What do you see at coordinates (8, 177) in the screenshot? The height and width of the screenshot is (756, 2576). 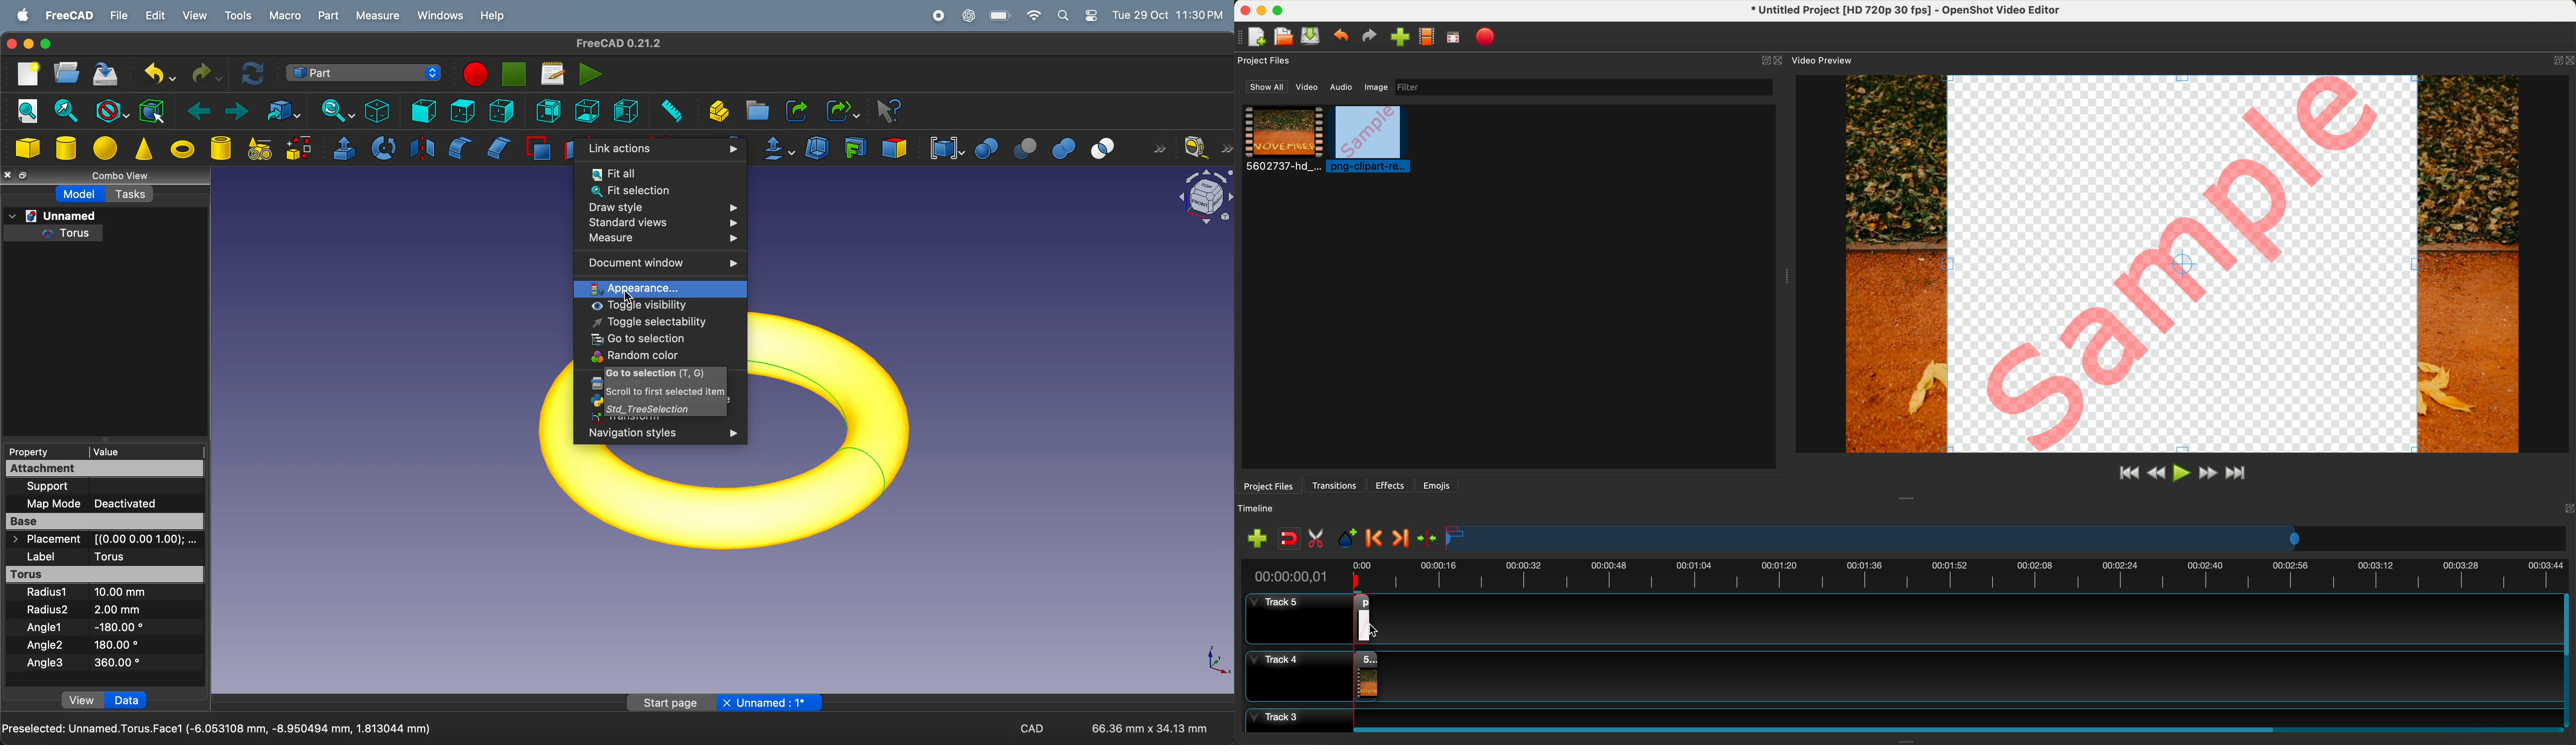 I see `close` at bounding box center [8, 177].